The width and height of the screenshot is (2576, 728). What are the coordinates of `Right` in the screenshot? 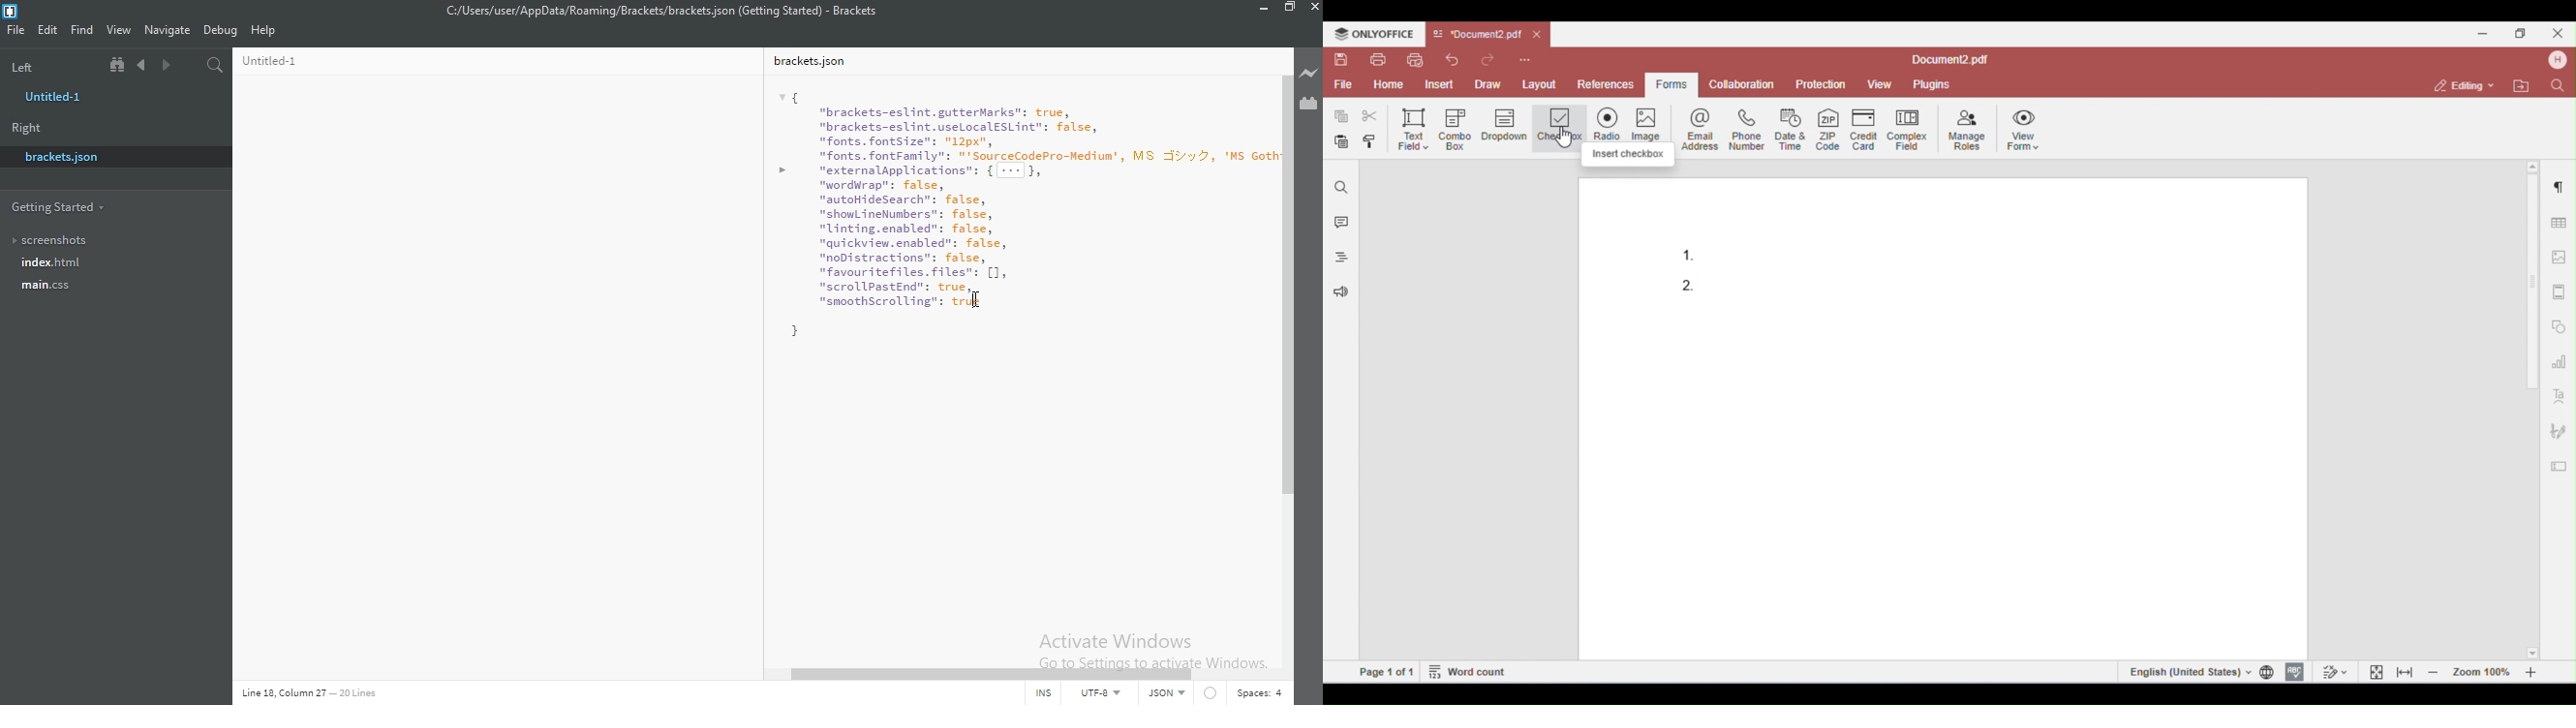 It's located at (25, 128).